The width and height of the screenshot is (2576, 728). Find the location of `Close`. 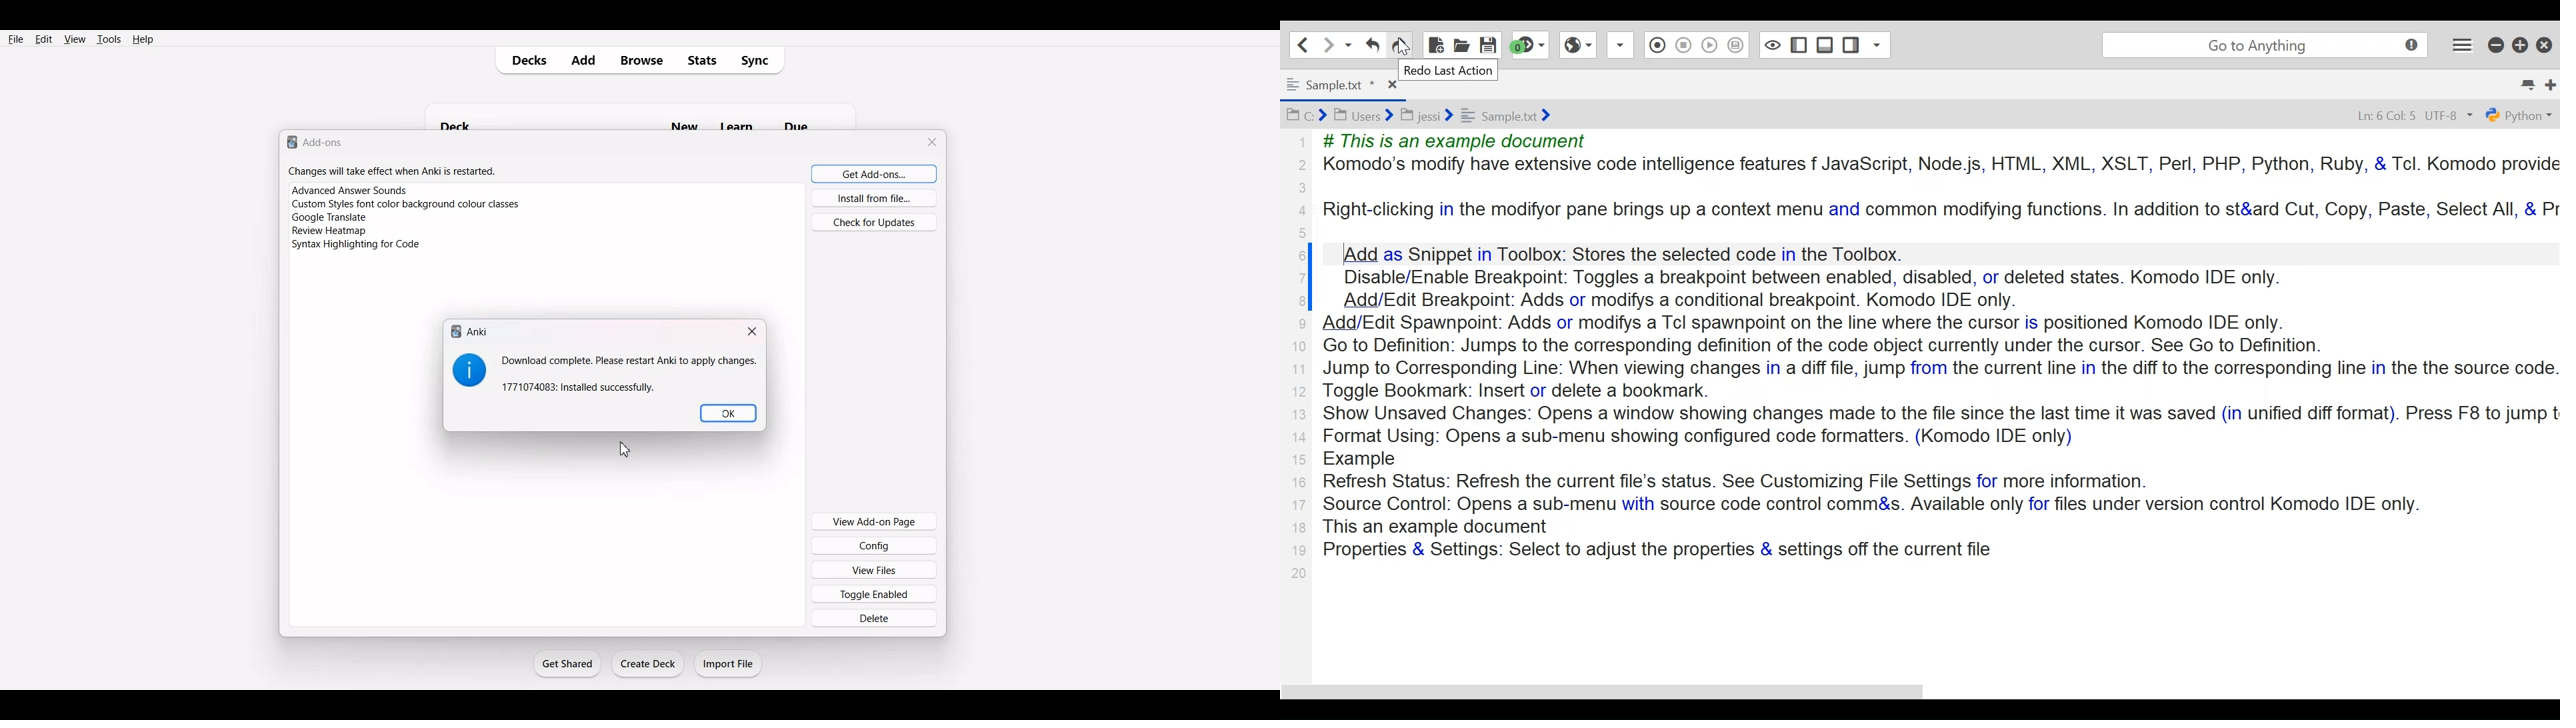

Close is located at coordinates (934, 142).